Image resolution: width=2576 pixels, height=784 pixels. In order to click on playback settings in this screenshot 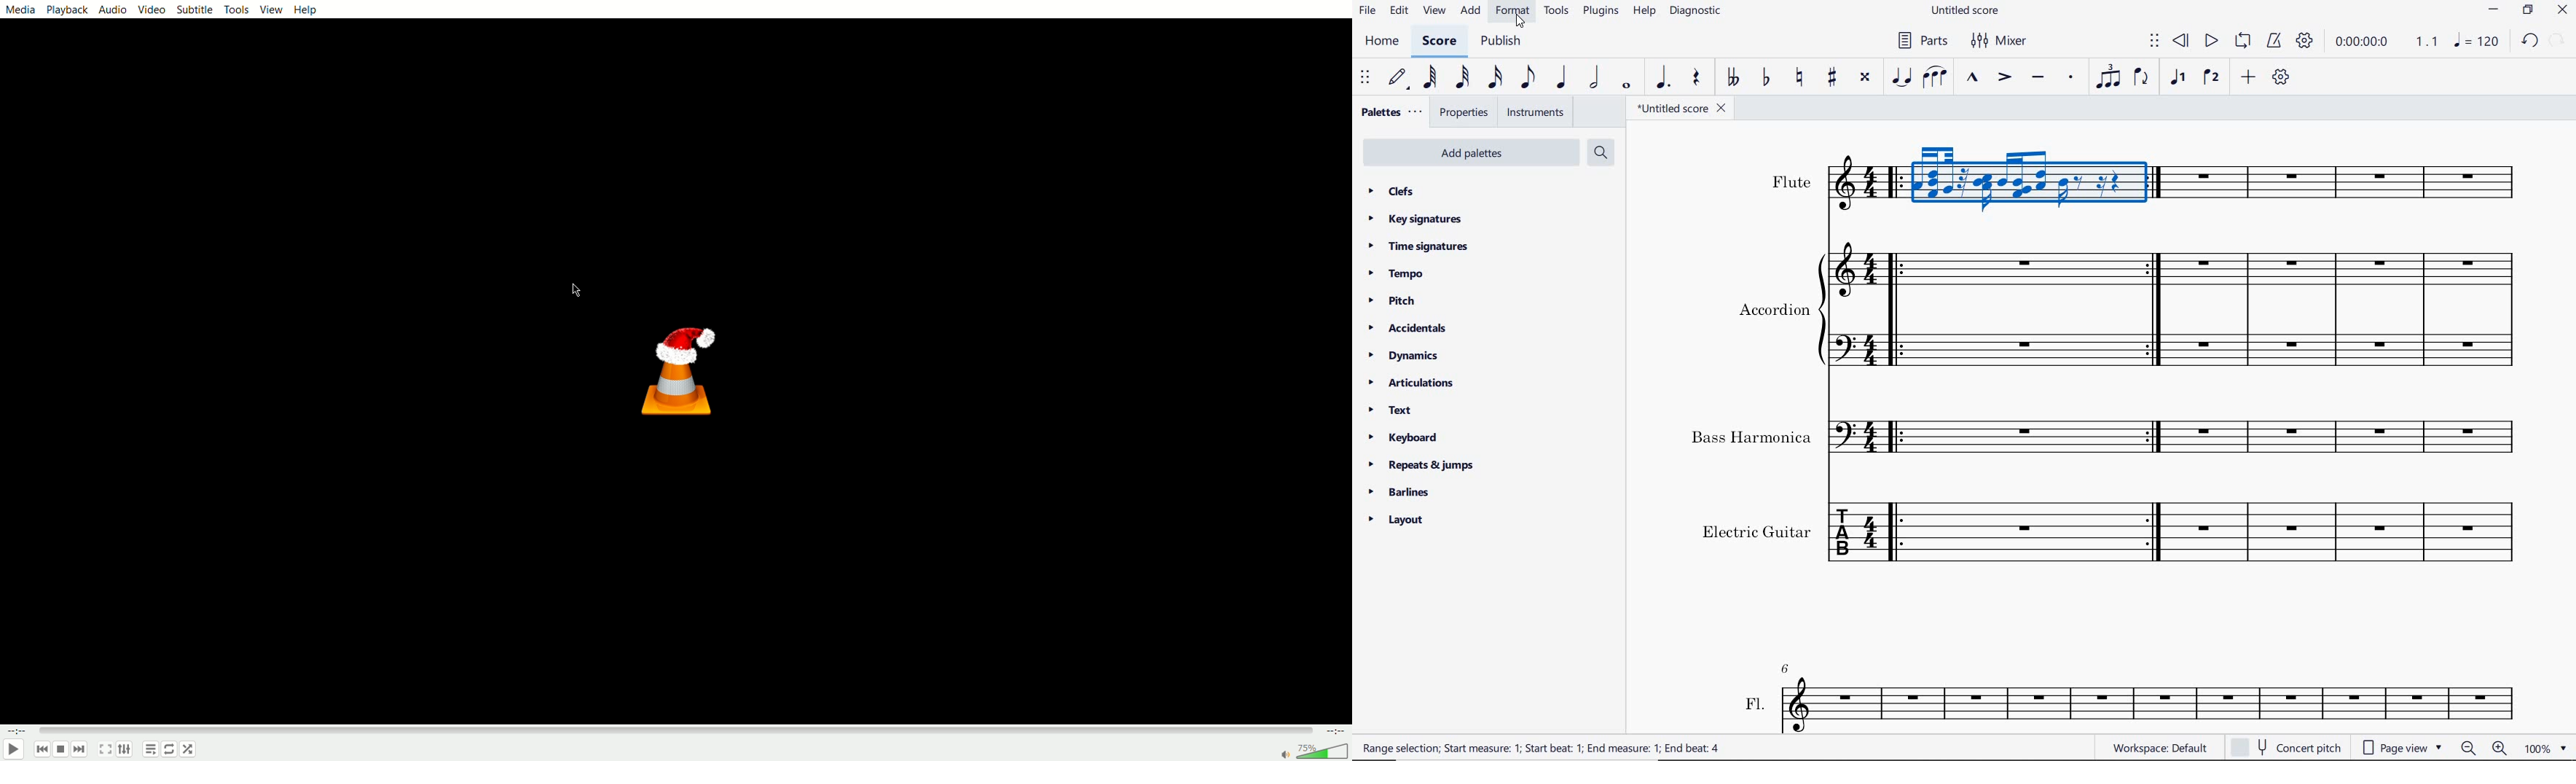, I will do `click(2304, 39)`.